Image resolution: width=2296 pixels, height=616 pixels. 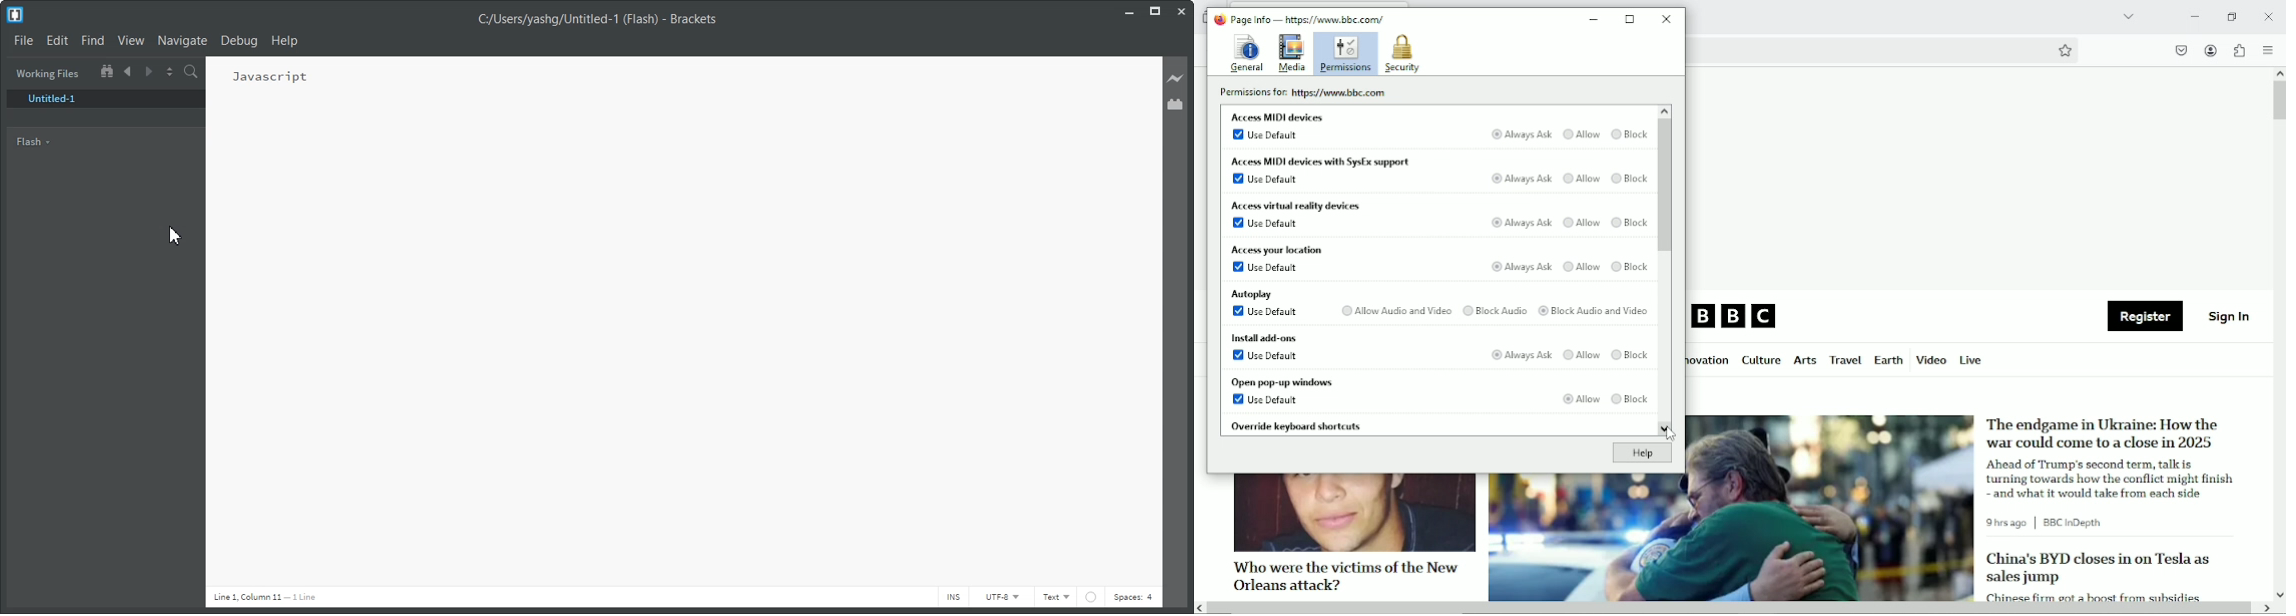 I want to click on Always Ask, so click(x=1522, y=222).